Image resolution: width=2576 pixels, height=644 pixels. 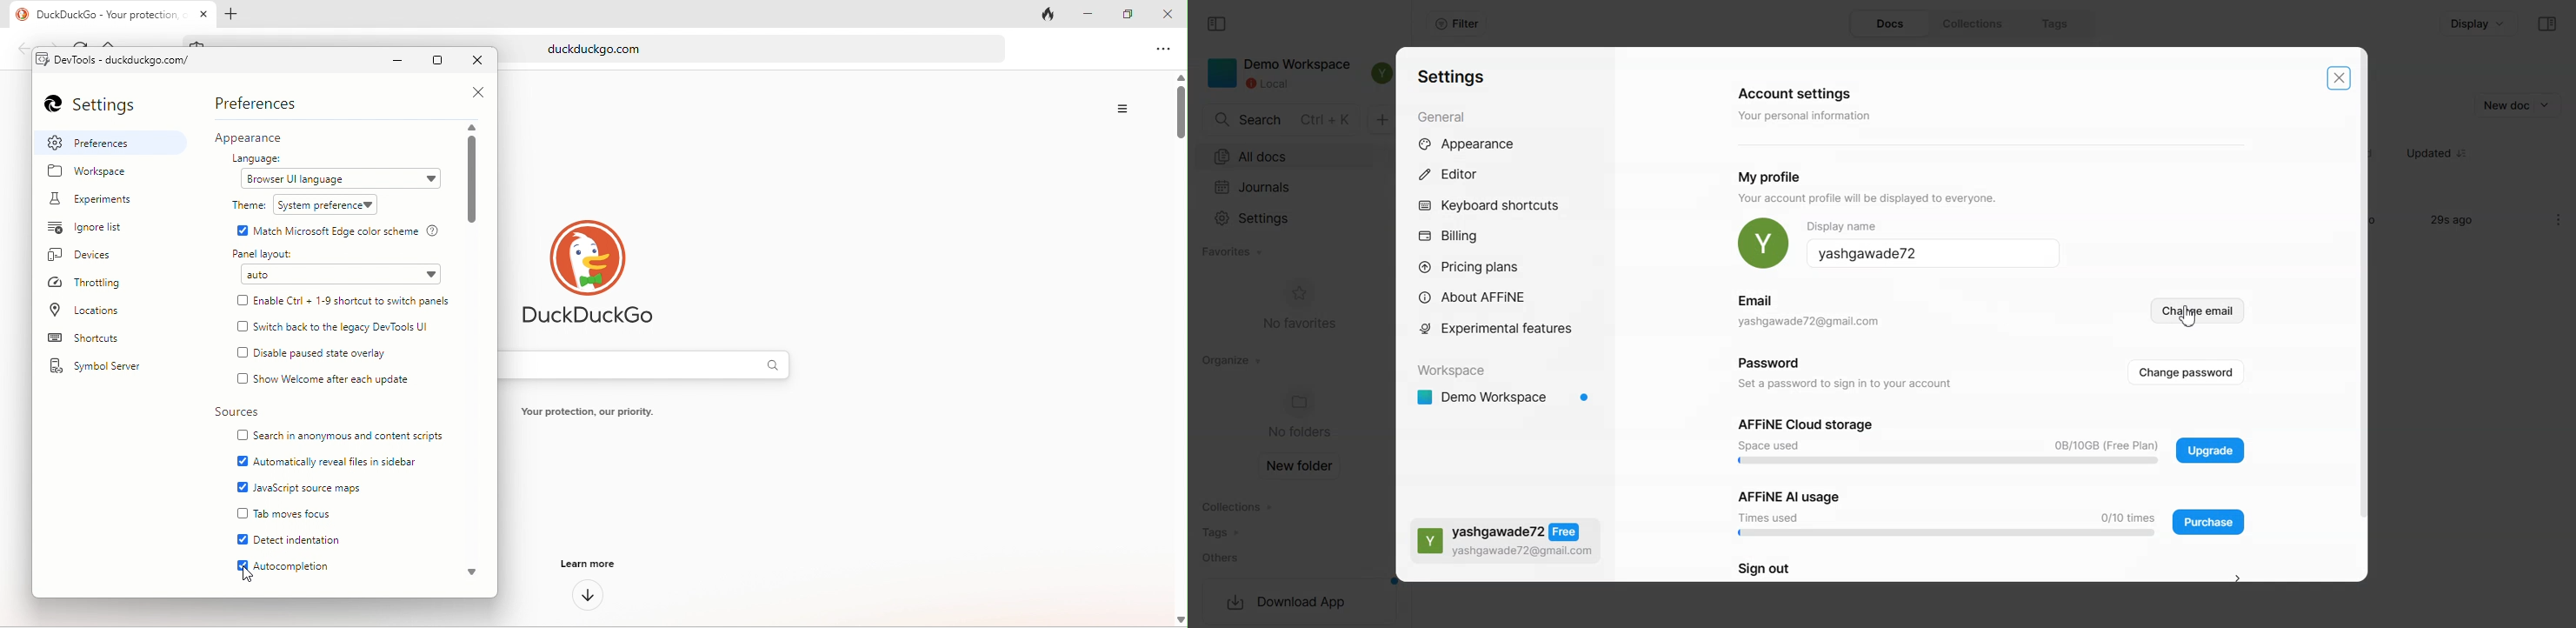 What do you see at coordinates (596, 257) in the screenshot?
I see `duck duck go logo` at bounding box center [596, 257].